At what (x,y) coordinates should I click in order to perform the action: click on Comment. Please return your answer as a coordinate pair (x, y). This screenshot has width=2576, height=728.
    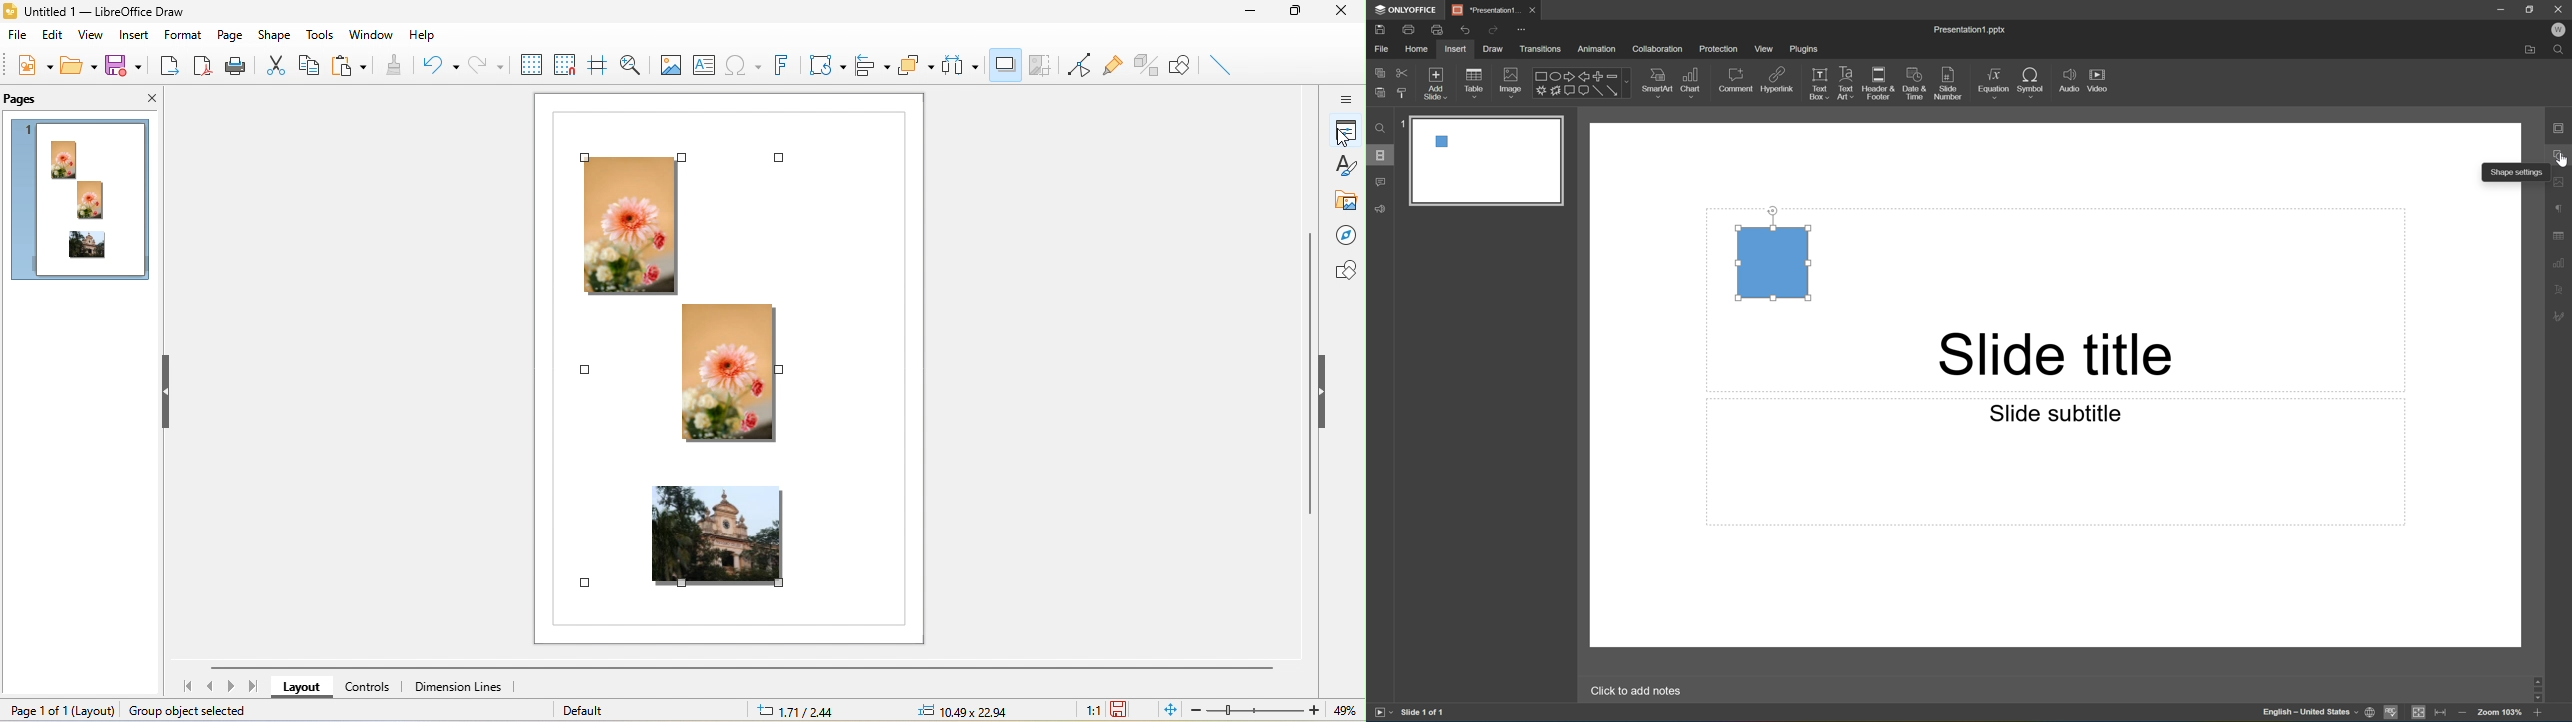
    Looking at the image, I should click on (1381, 183).